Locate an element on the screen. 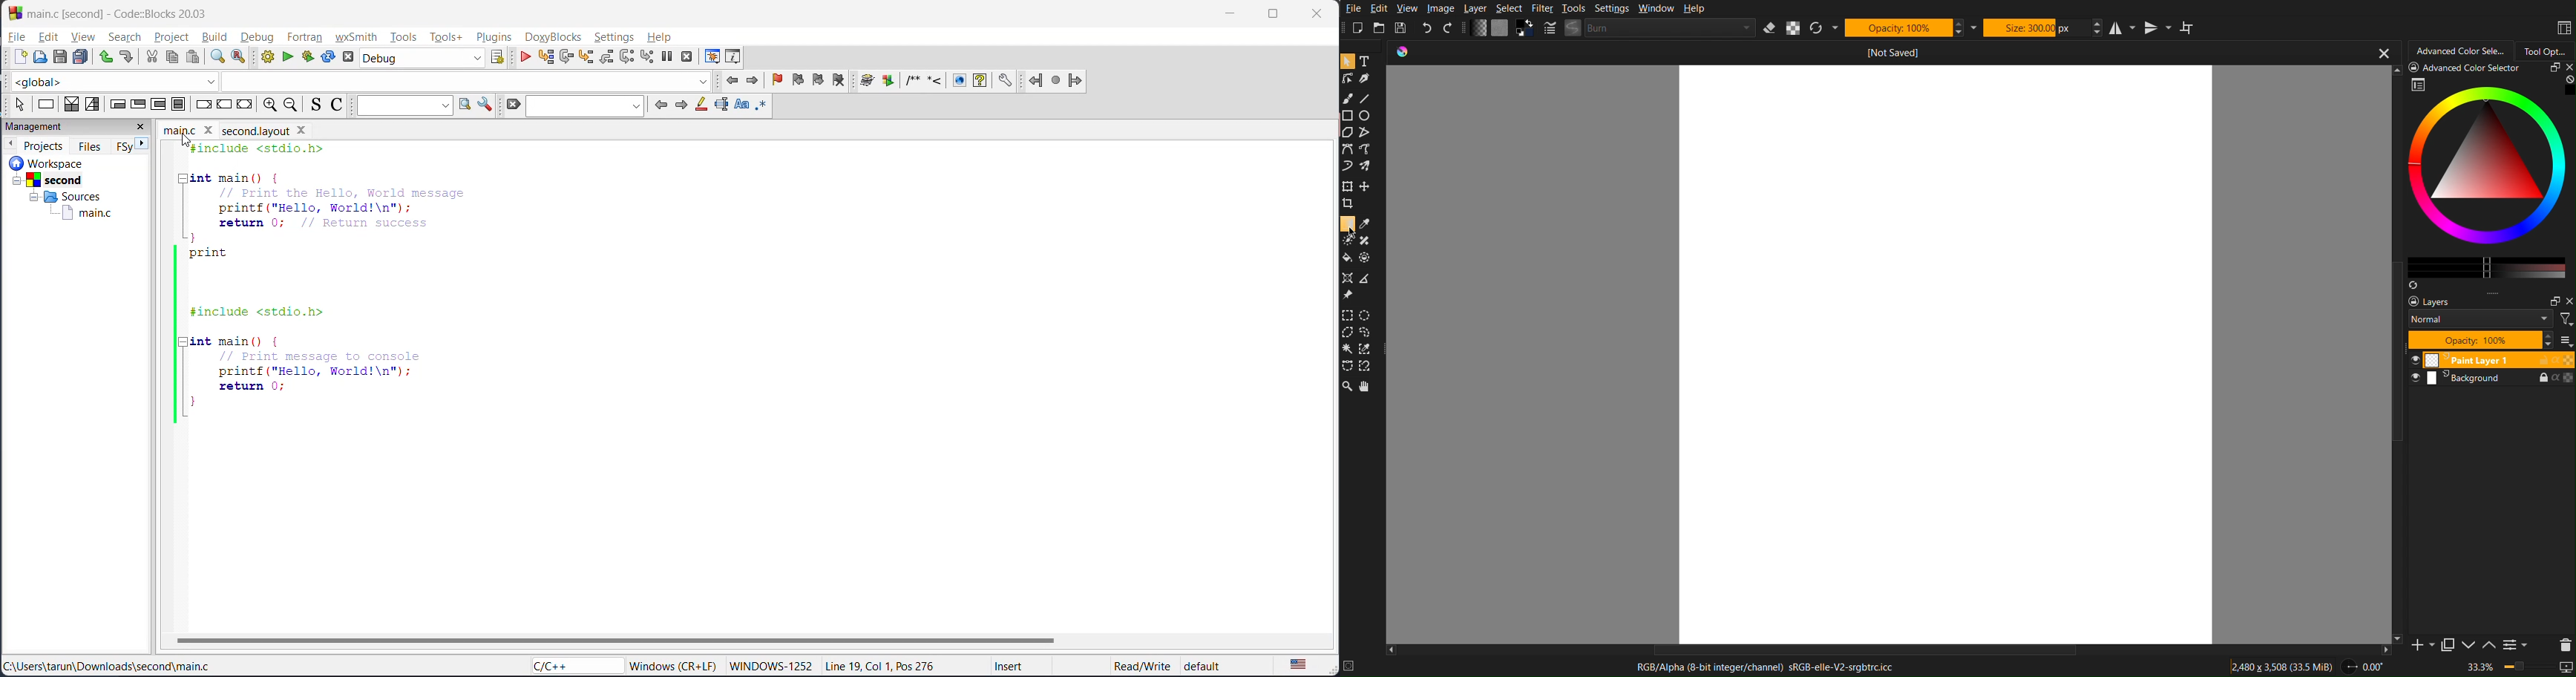 The width and height of the screenshot is (2576, 700). project is located at coordinates (175, 39).